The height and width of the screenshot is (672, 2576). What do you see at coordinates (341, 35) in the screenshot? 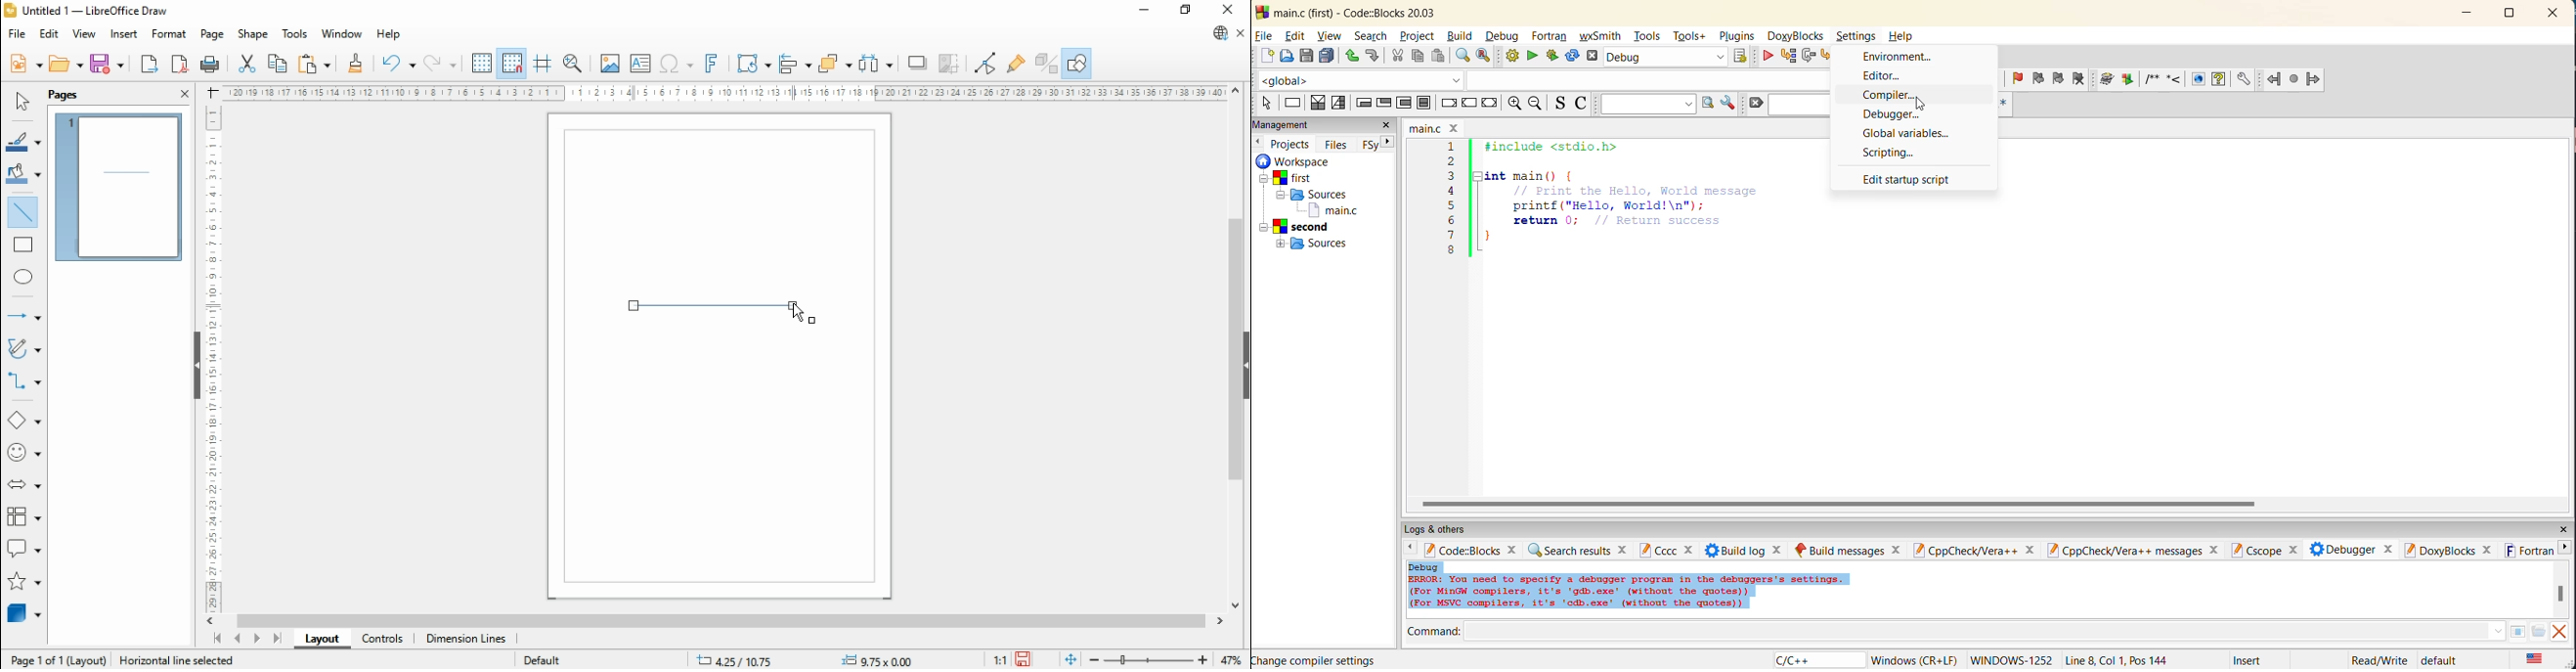
I see `window` at bounding box center [341, 35].